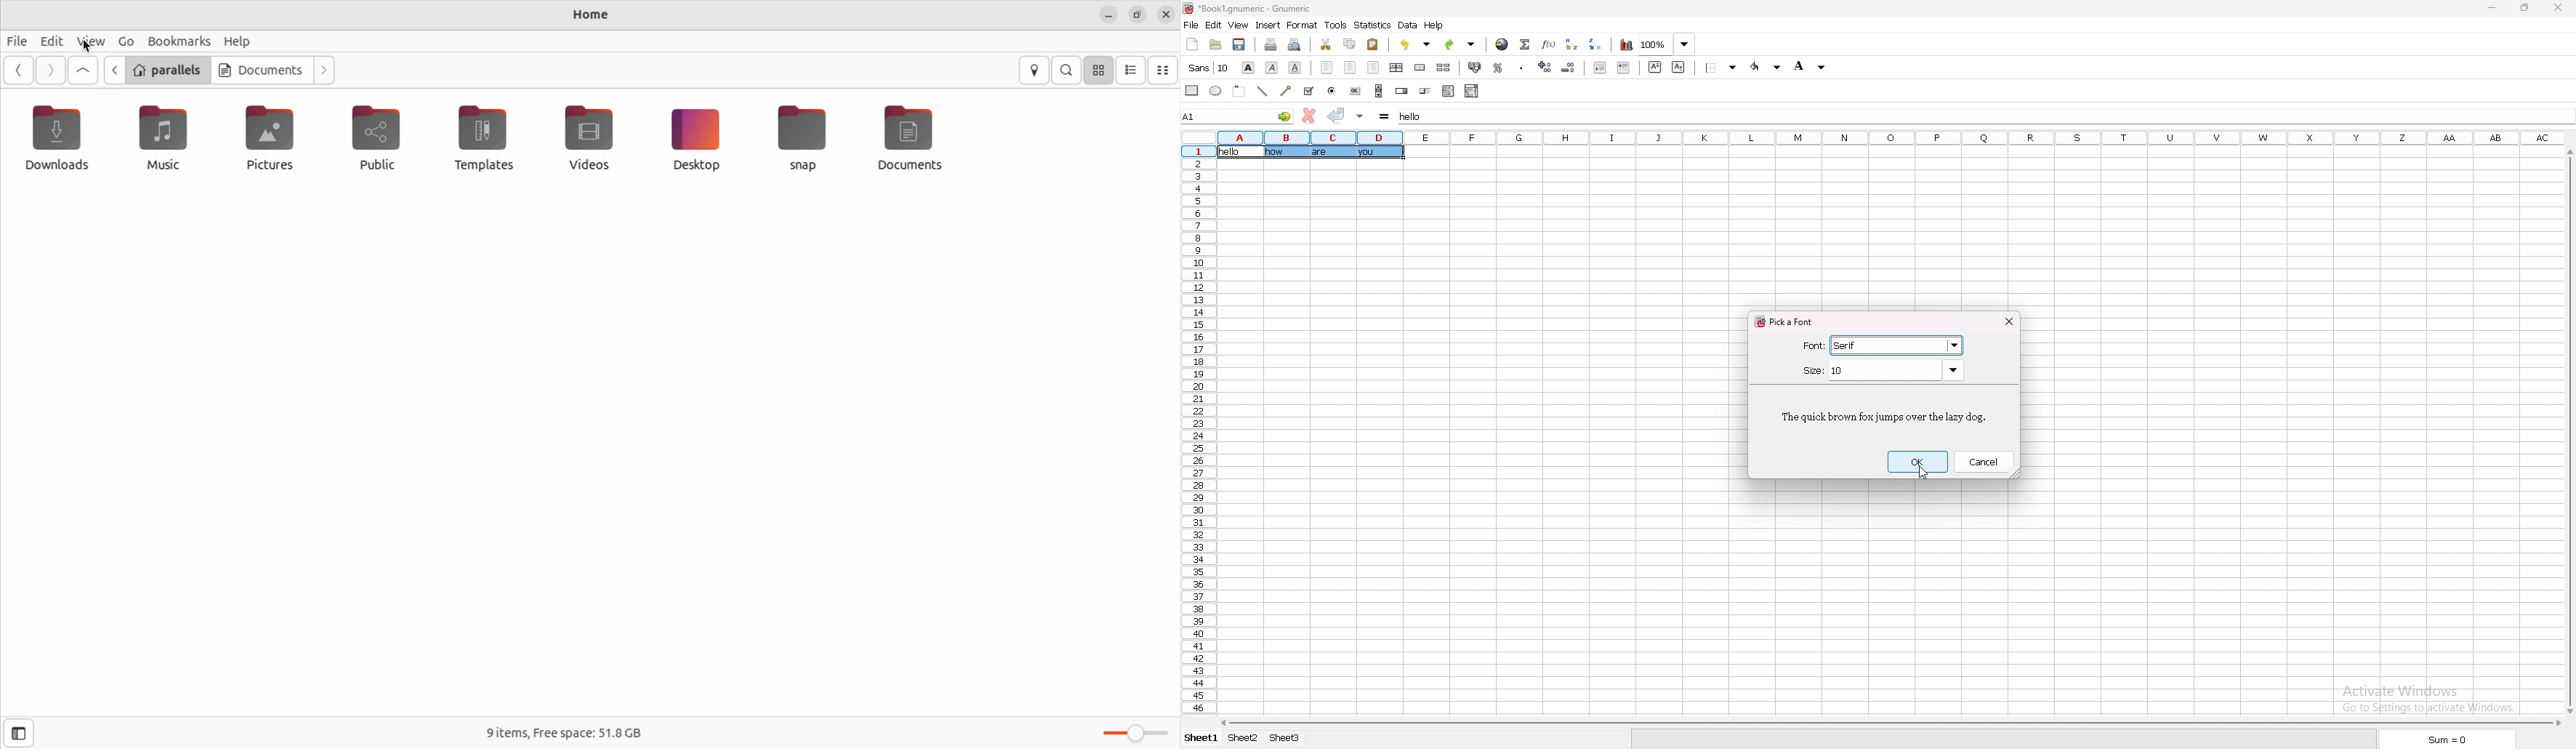  I want to click on arrowed line, so click(1285, 91).